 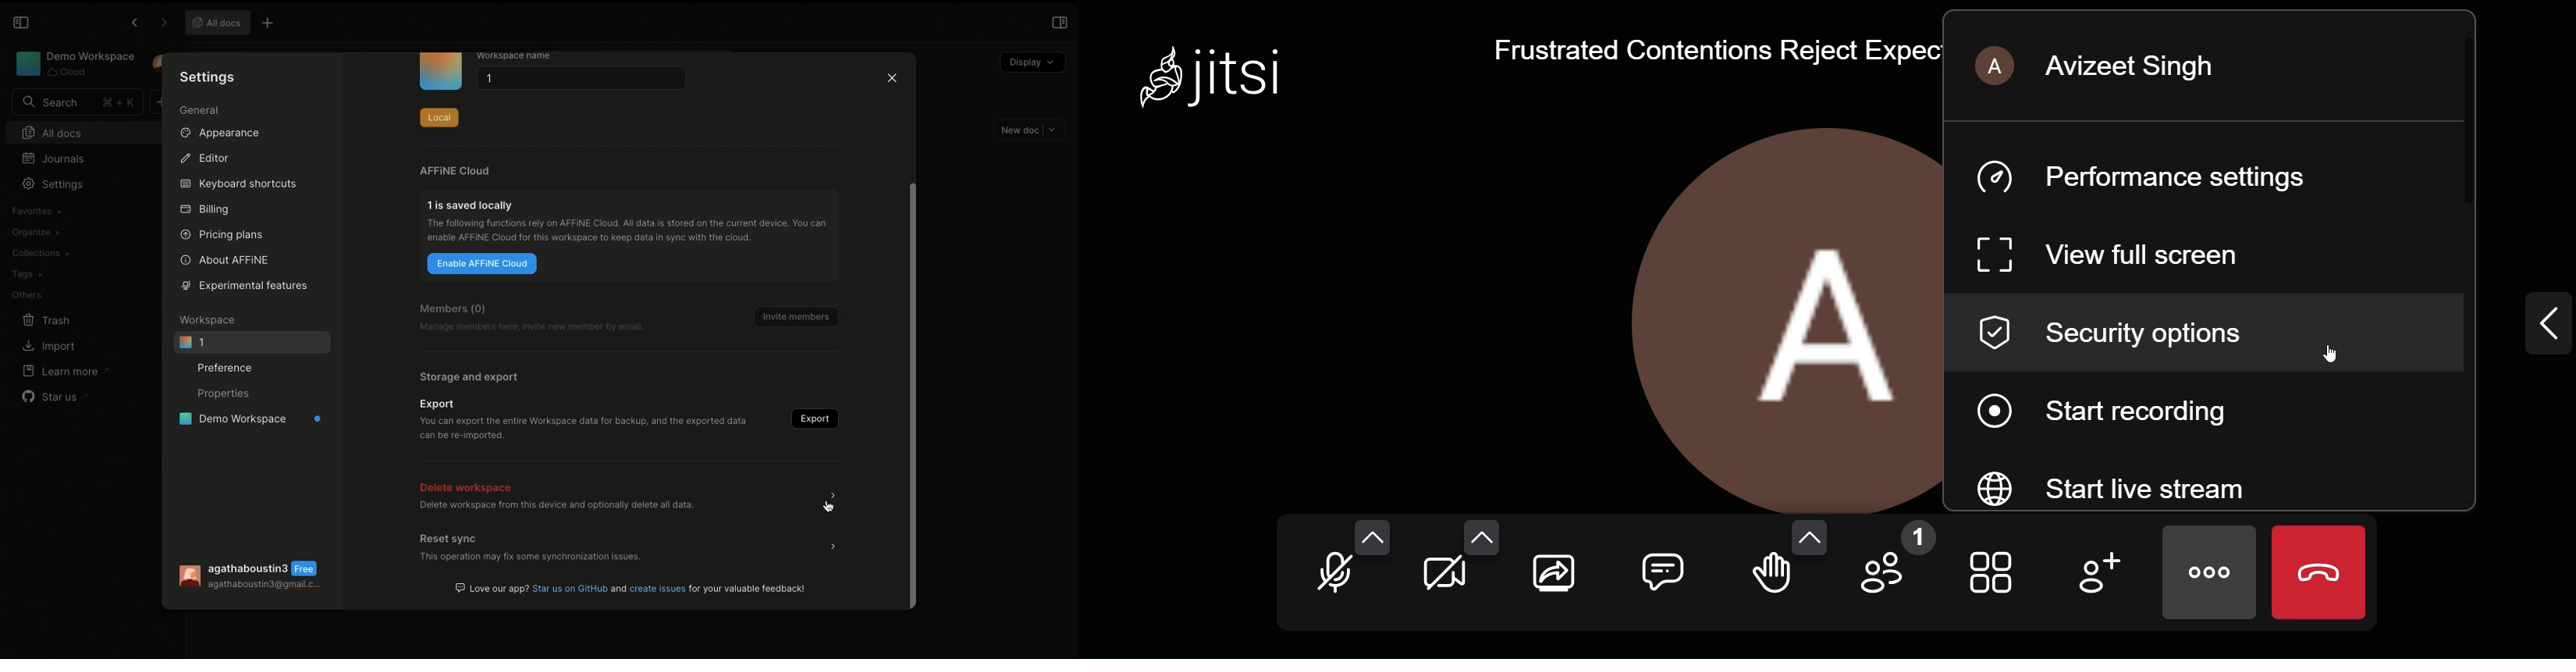 I want to click on Delete workspace from this device and optionally delete all data., so click(x=556, y=507).